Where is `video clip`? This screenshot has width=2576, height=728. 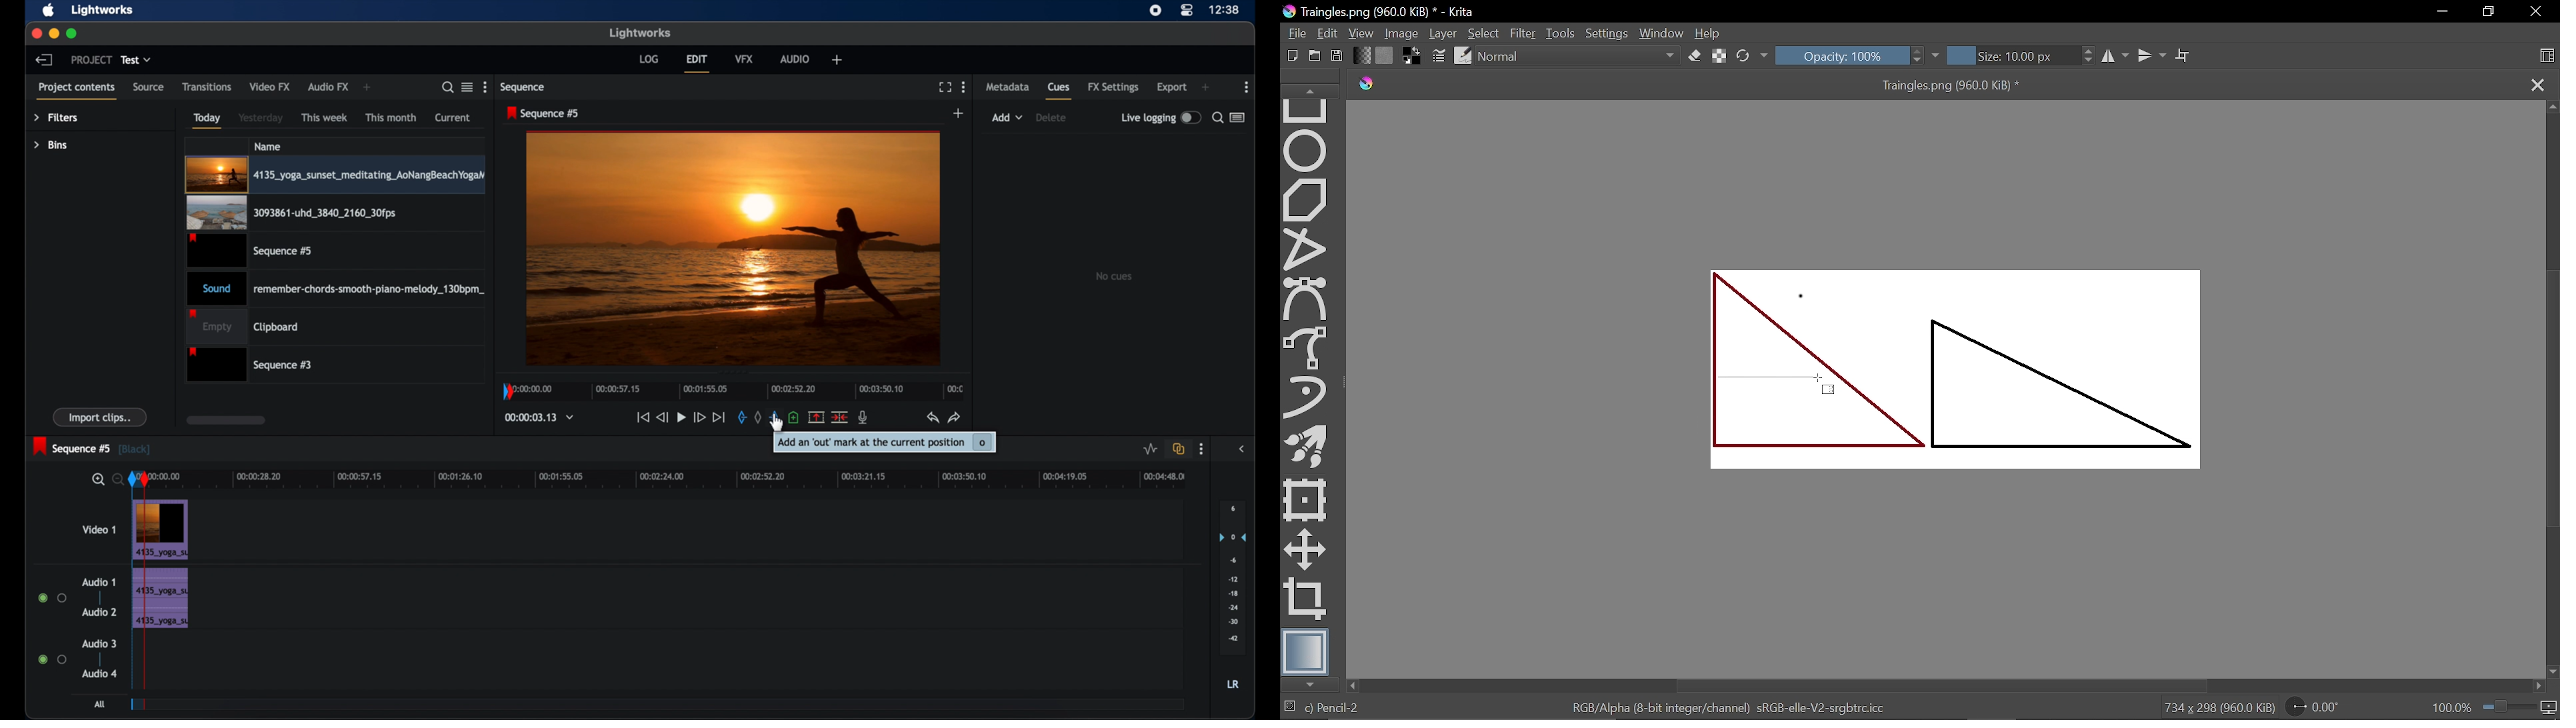
video clip is located at coordinates (335, 175).